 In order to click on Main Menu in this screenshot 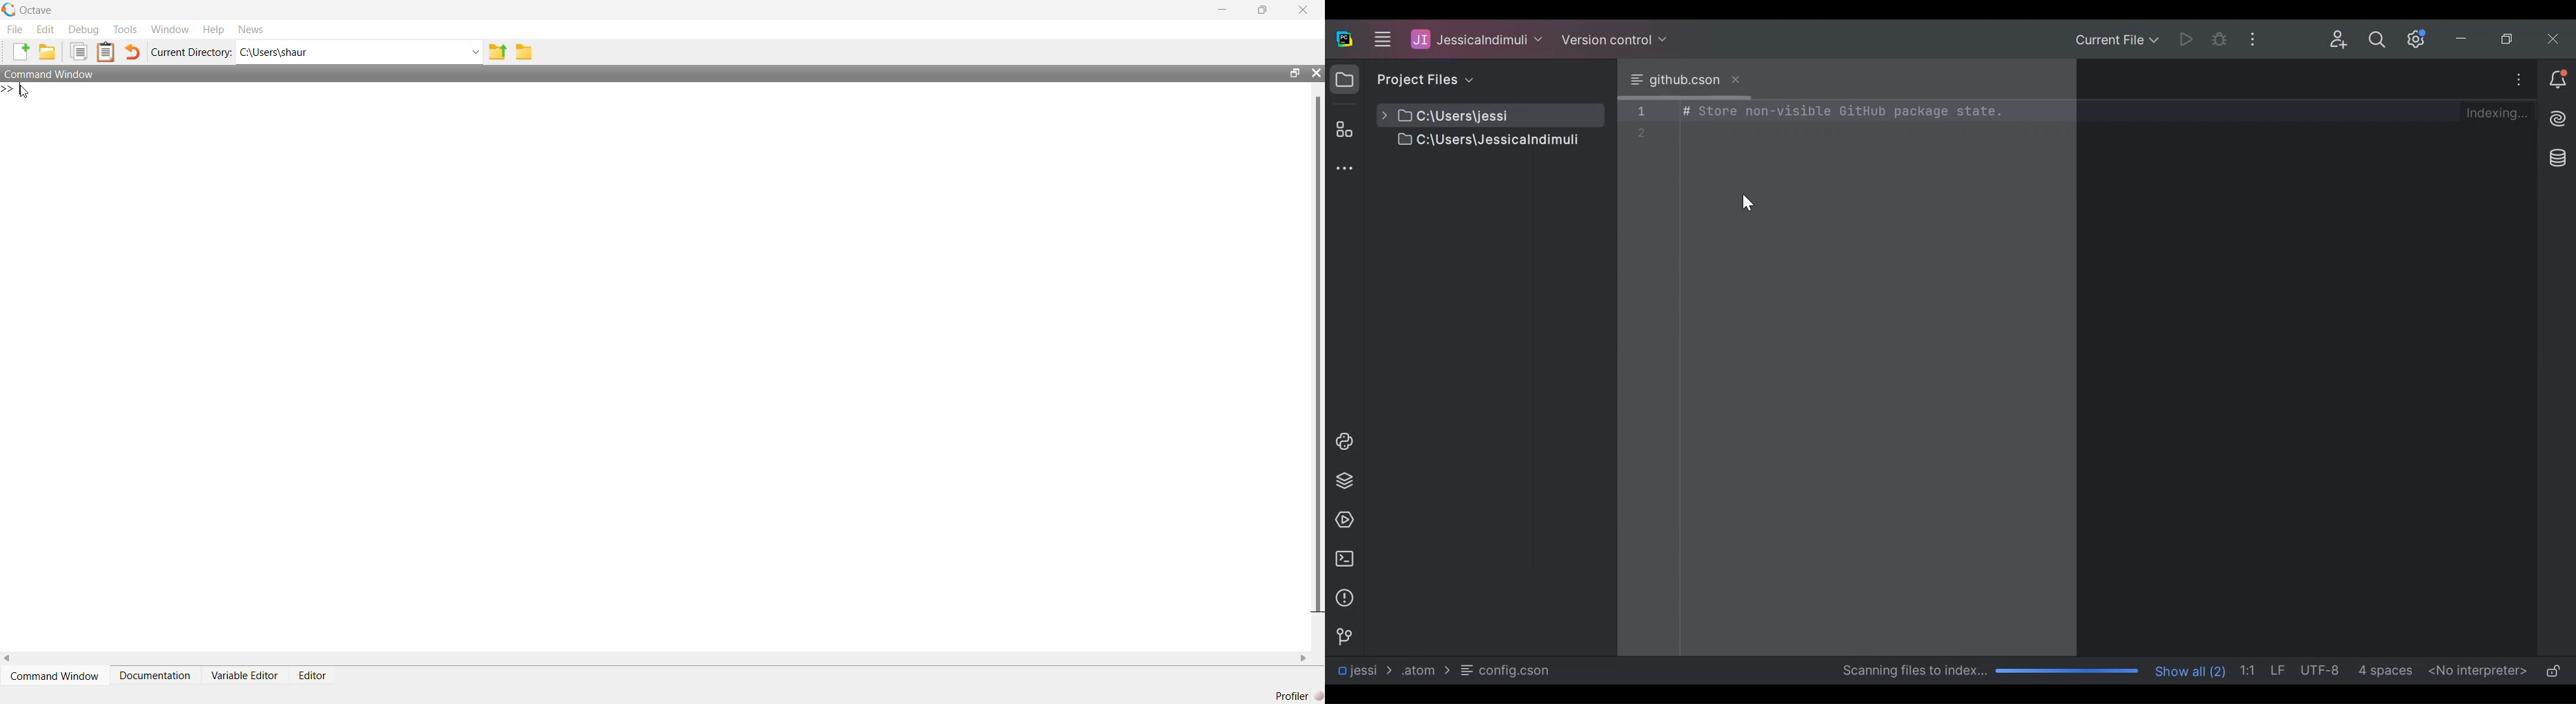, I will do `click(1381, 37)`.